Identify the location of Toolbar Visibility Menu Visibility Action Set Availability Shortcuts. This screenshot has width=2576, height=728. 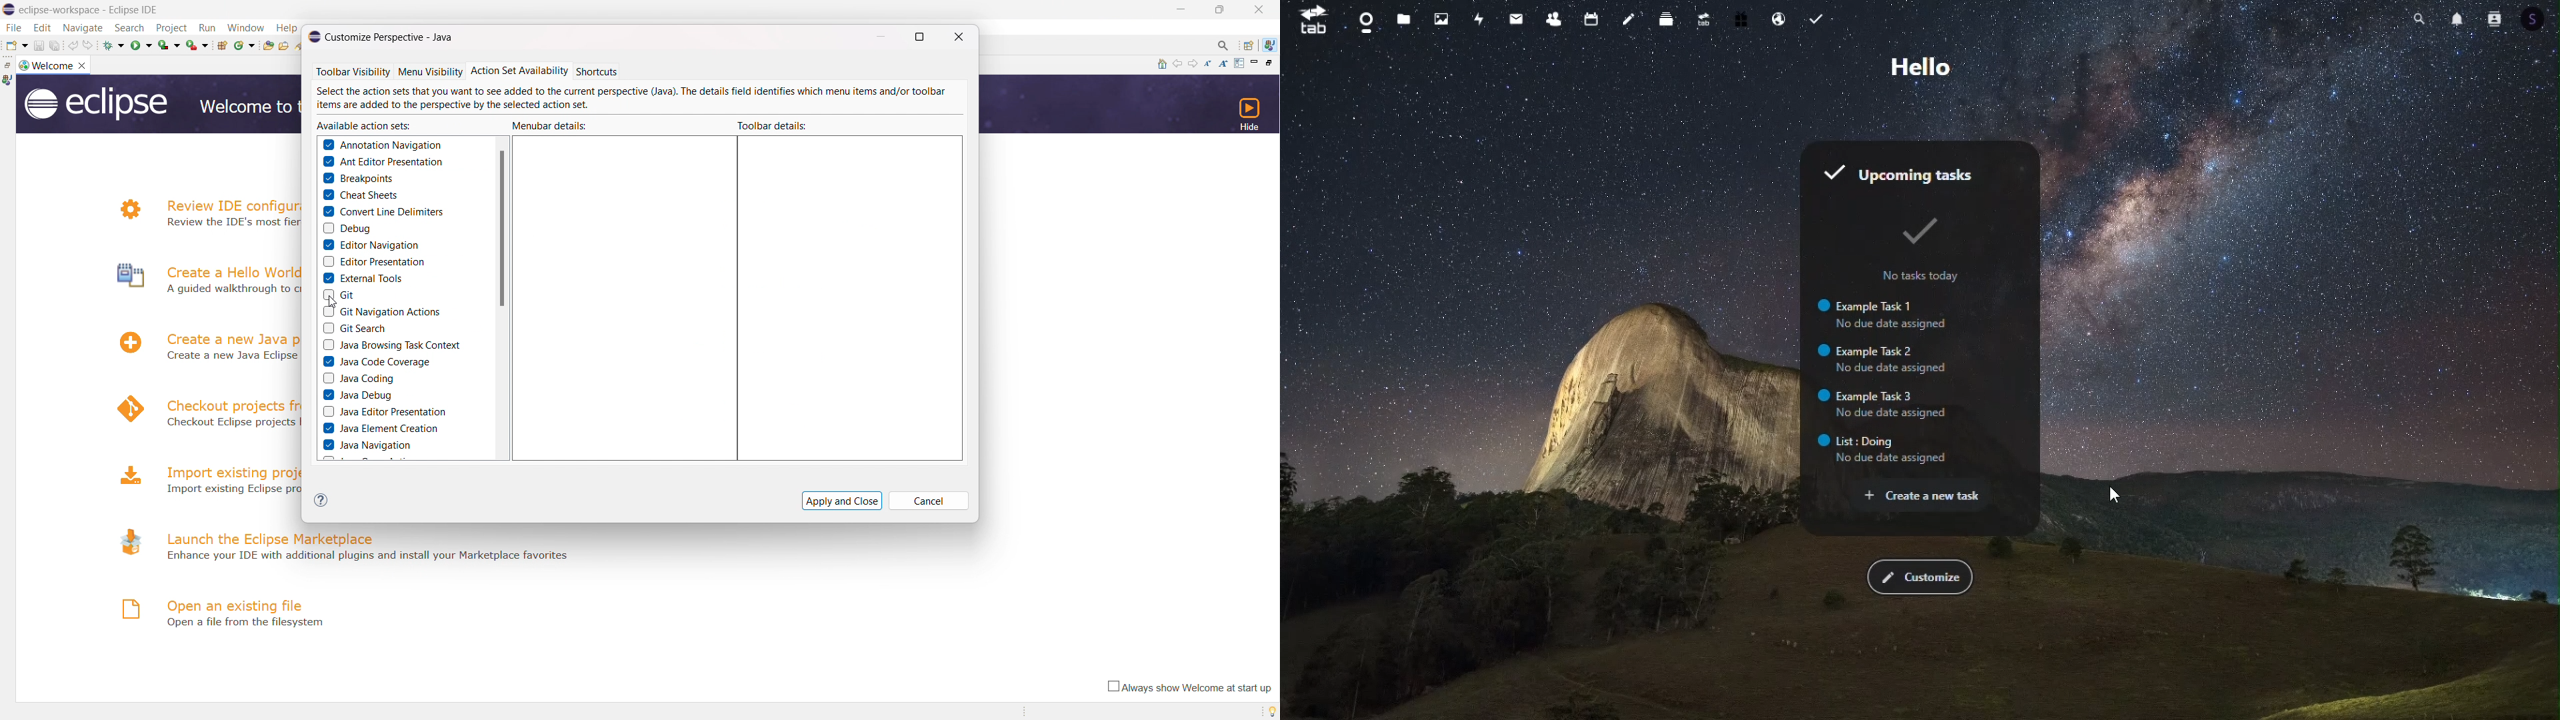
(497, 70).